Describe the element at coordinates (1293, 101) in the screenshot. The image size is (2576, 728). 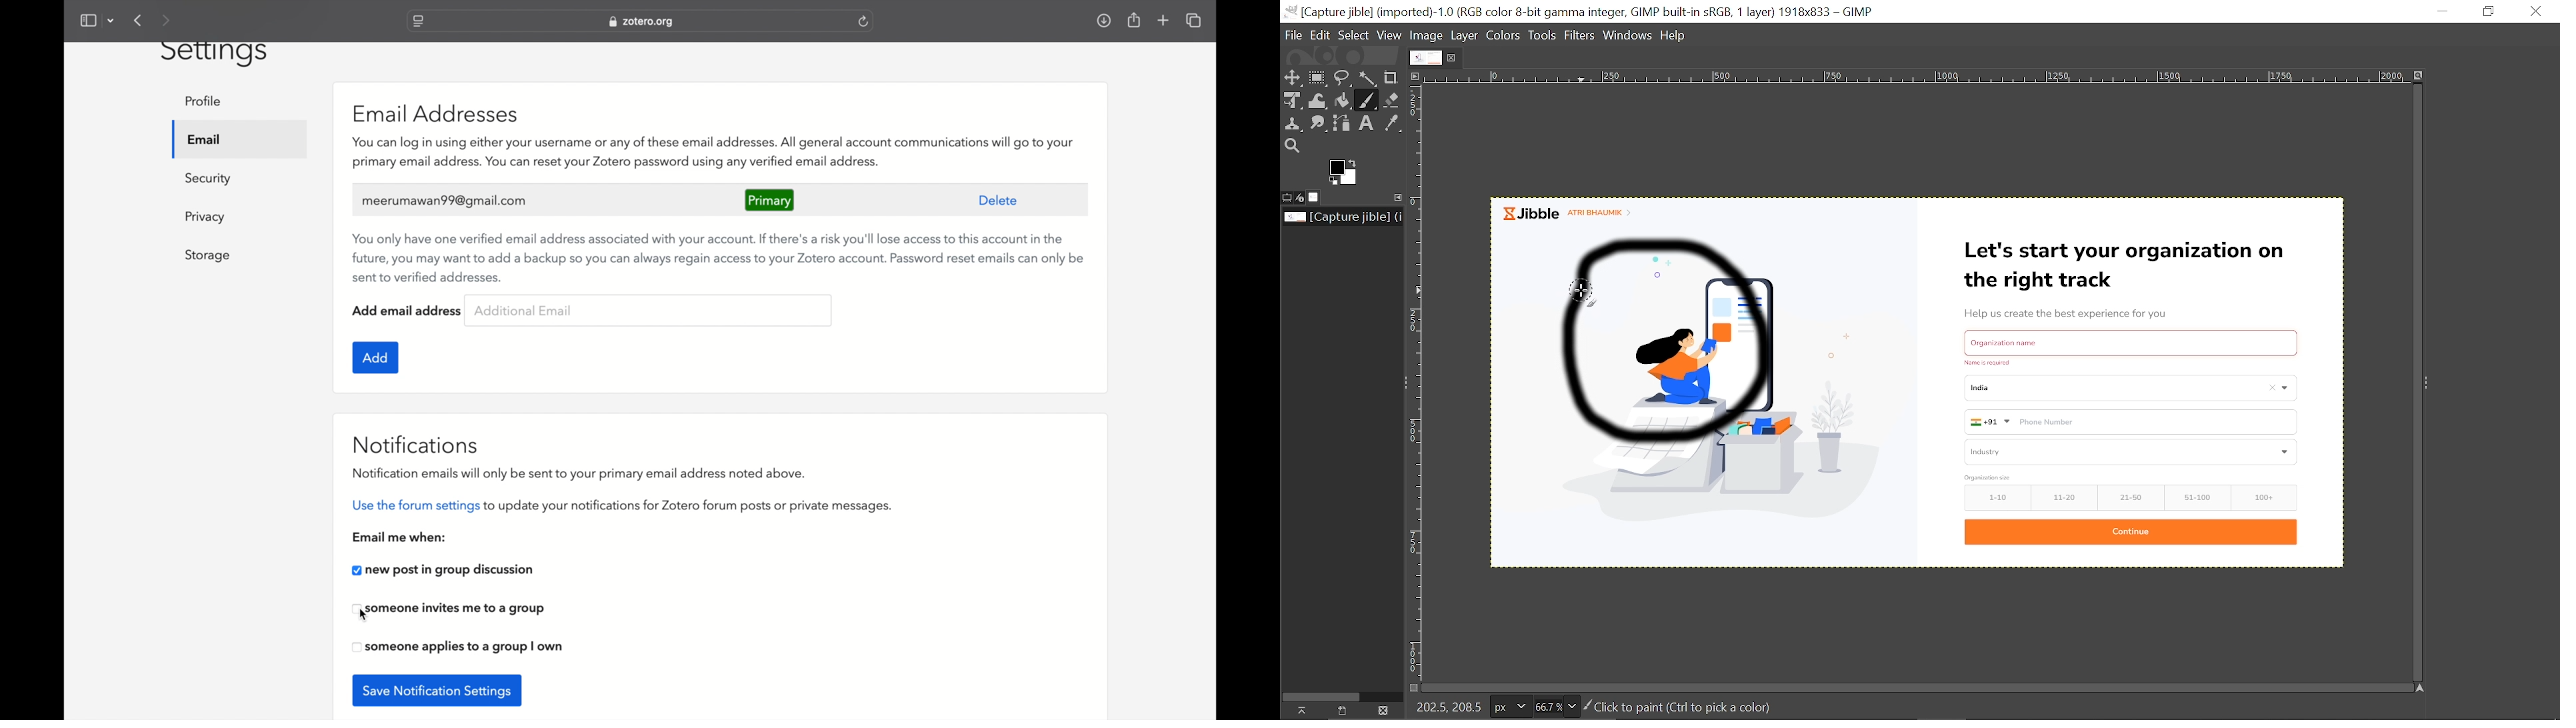
I see `Unified select tool` at that location.